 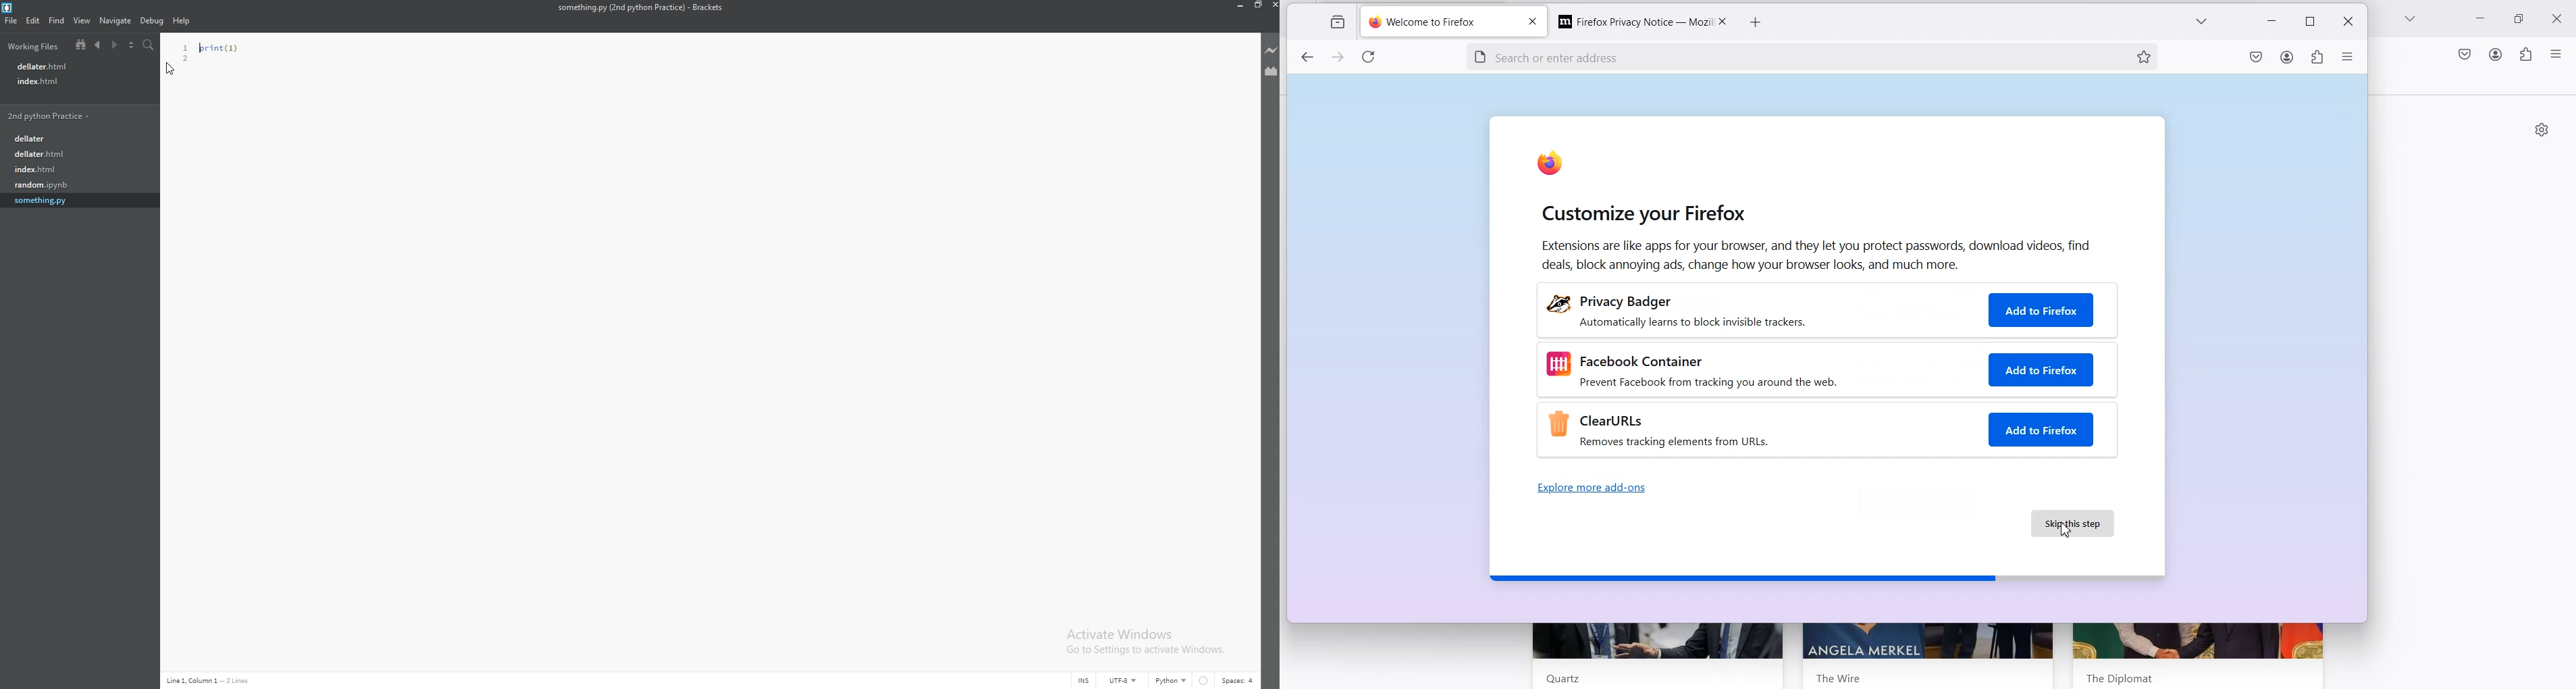 I want to click on Extensions, so click(x=2525, y=55).